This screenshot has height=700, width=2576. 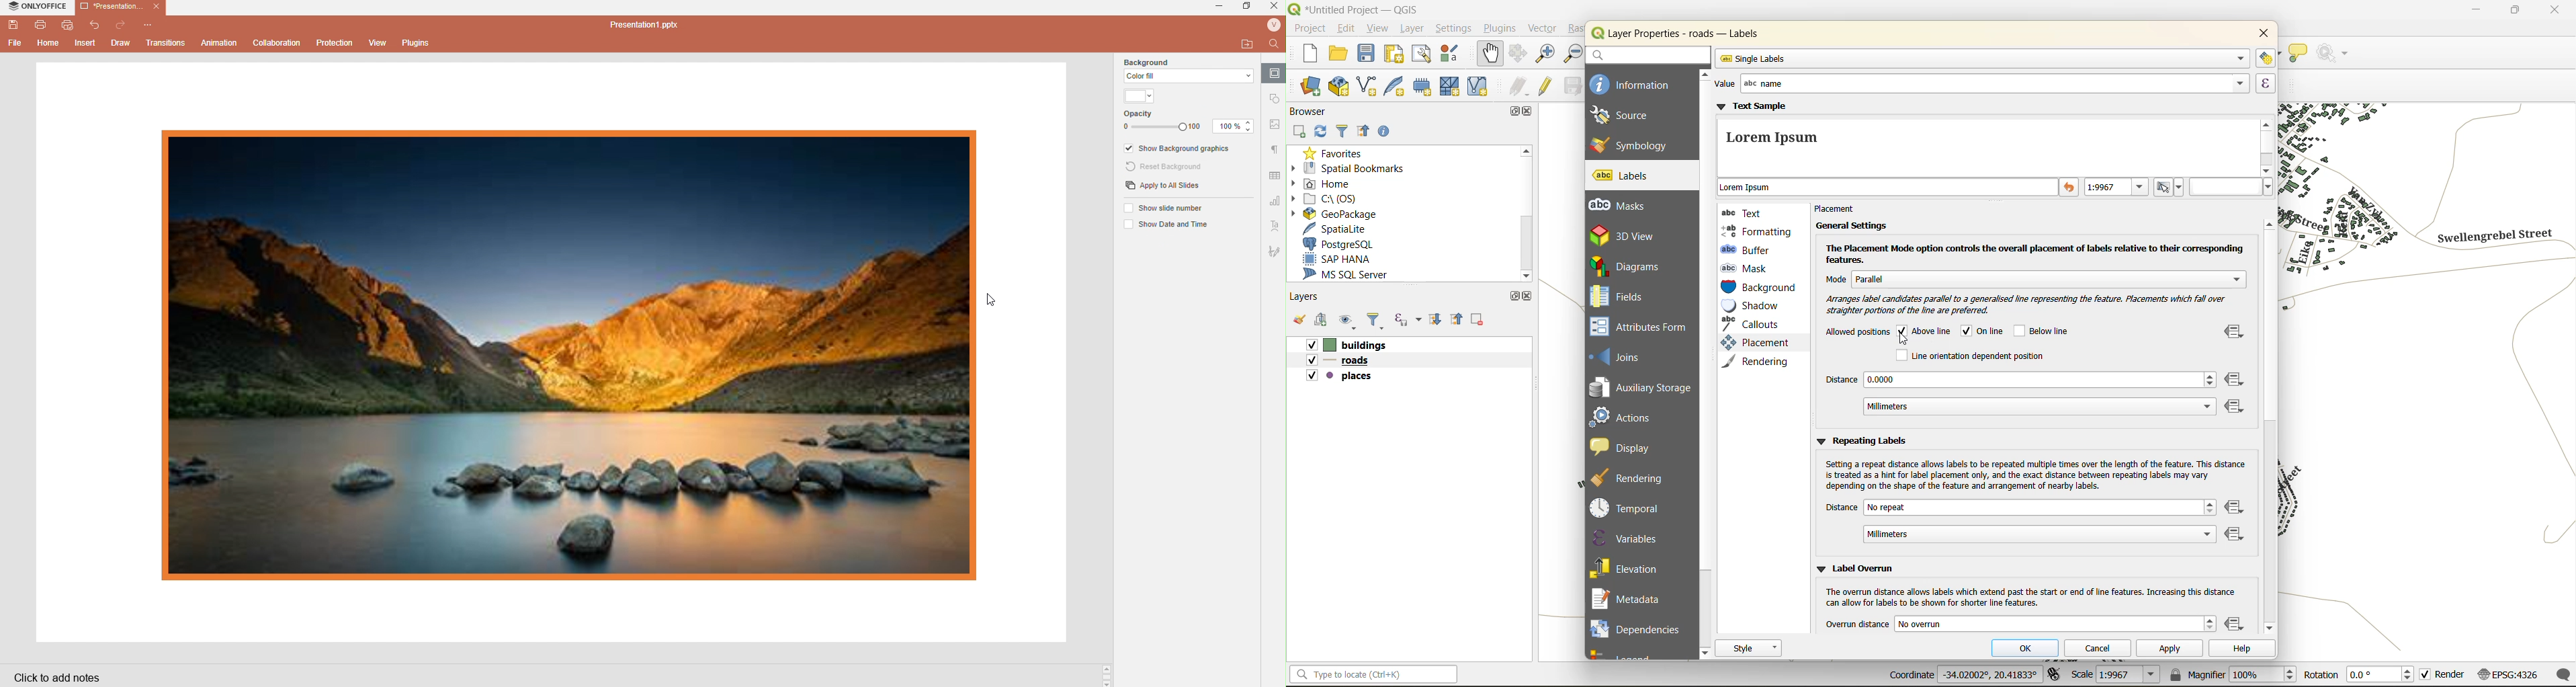 What do you see at coordinates (416, 43) in the screenshot?
I see `Plugins` at bounding box center [416, 43].